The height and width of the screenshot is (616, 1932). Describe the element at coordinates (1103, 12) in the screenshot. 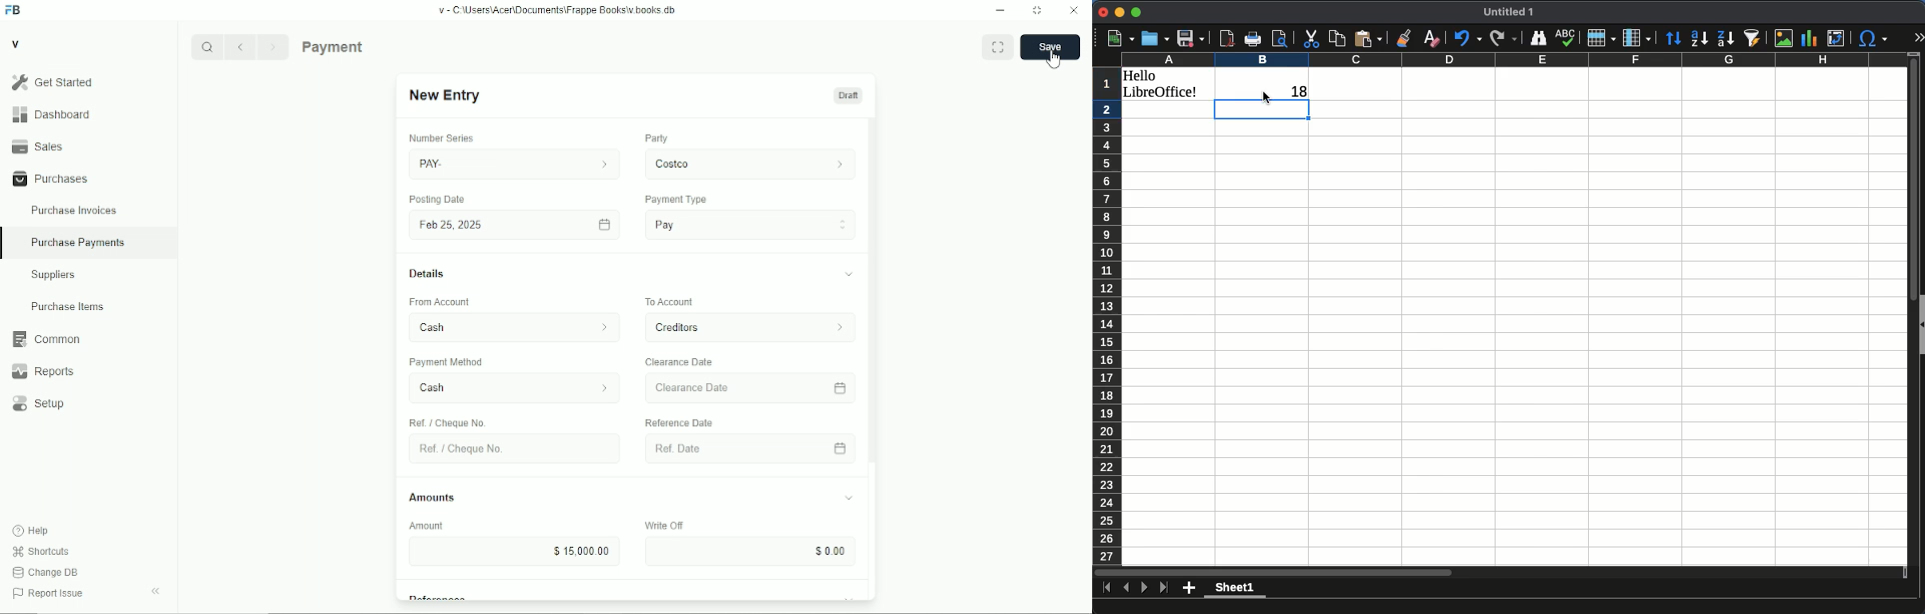

I see `Close` at that location.